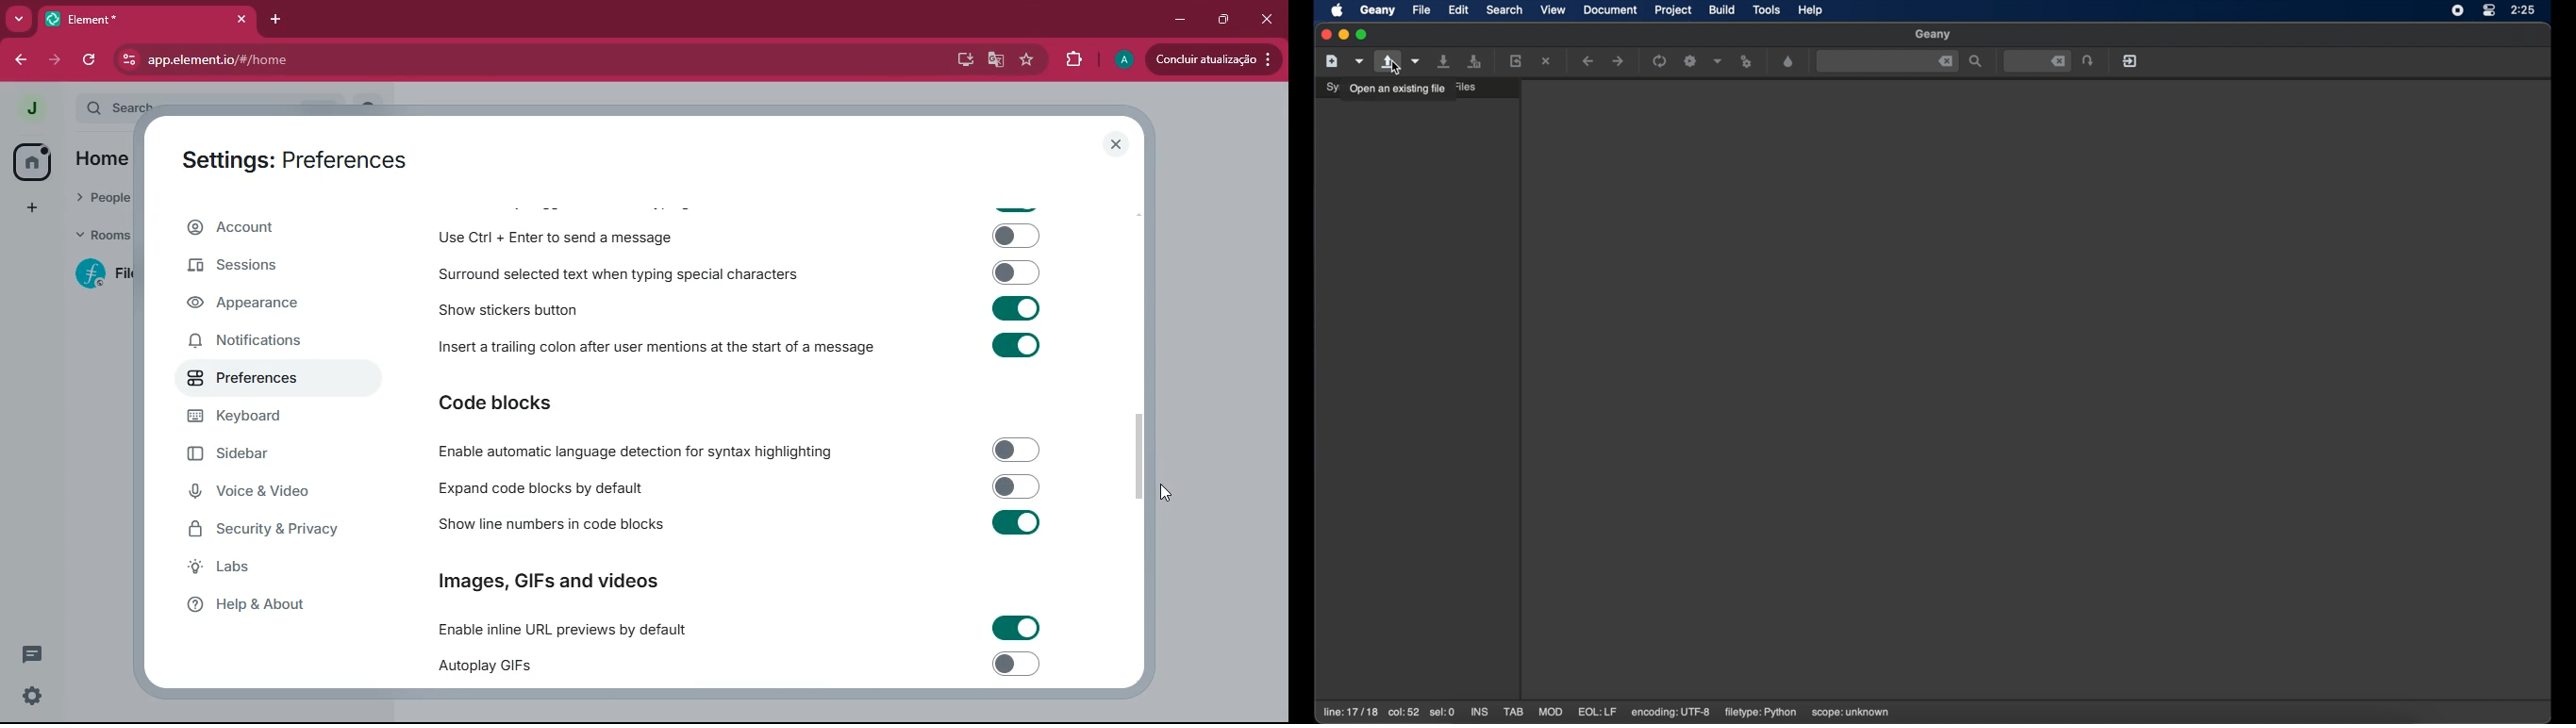 This screenshot has width=2576, height=728. I want to click on profile, so click(1122, 60).